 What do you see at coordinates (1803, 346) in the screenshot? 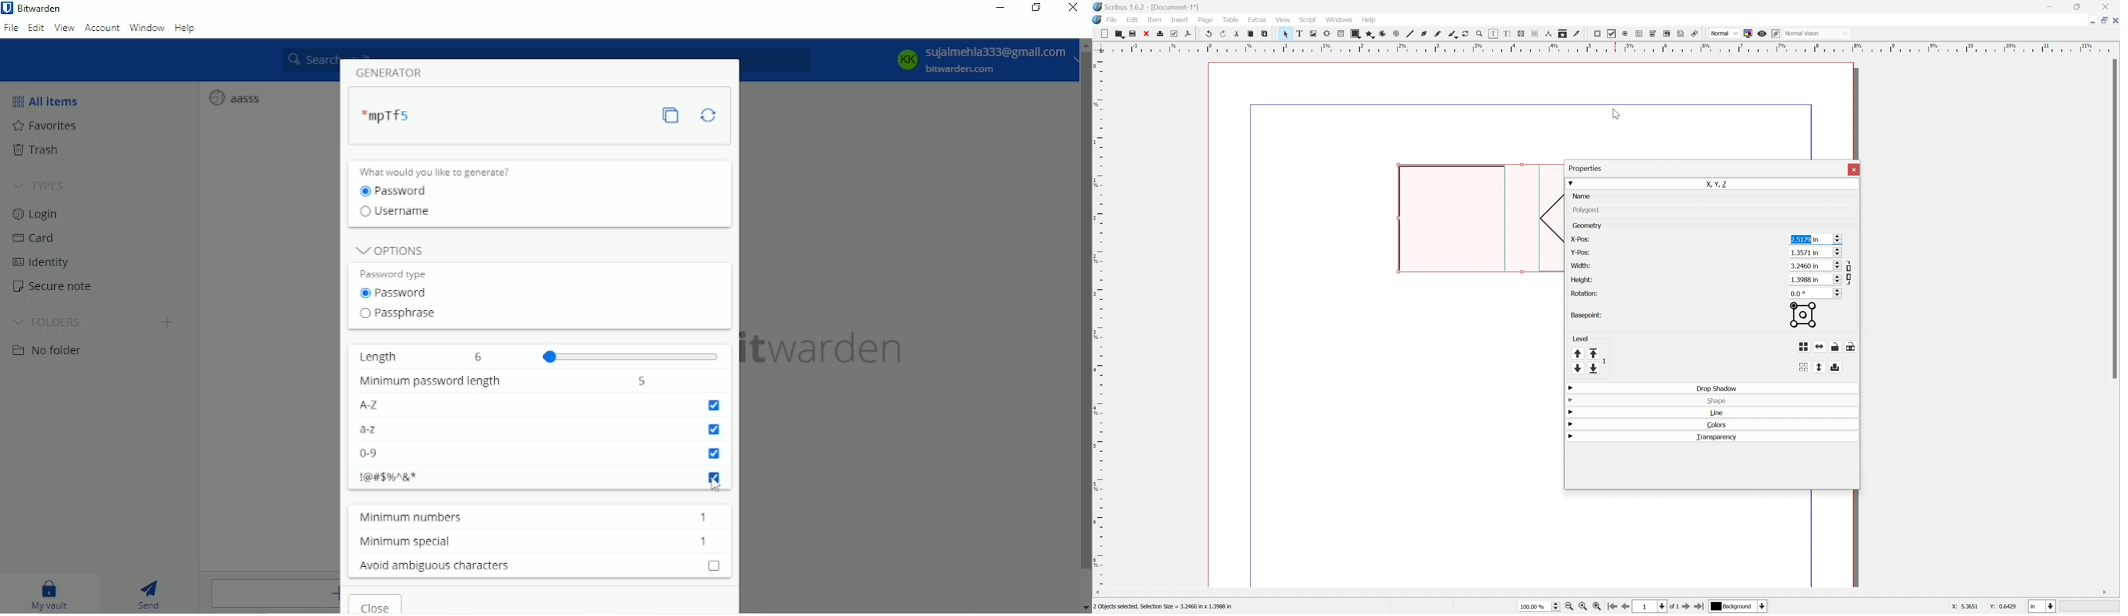
I see `group object` at bounding box center [1803, 346].